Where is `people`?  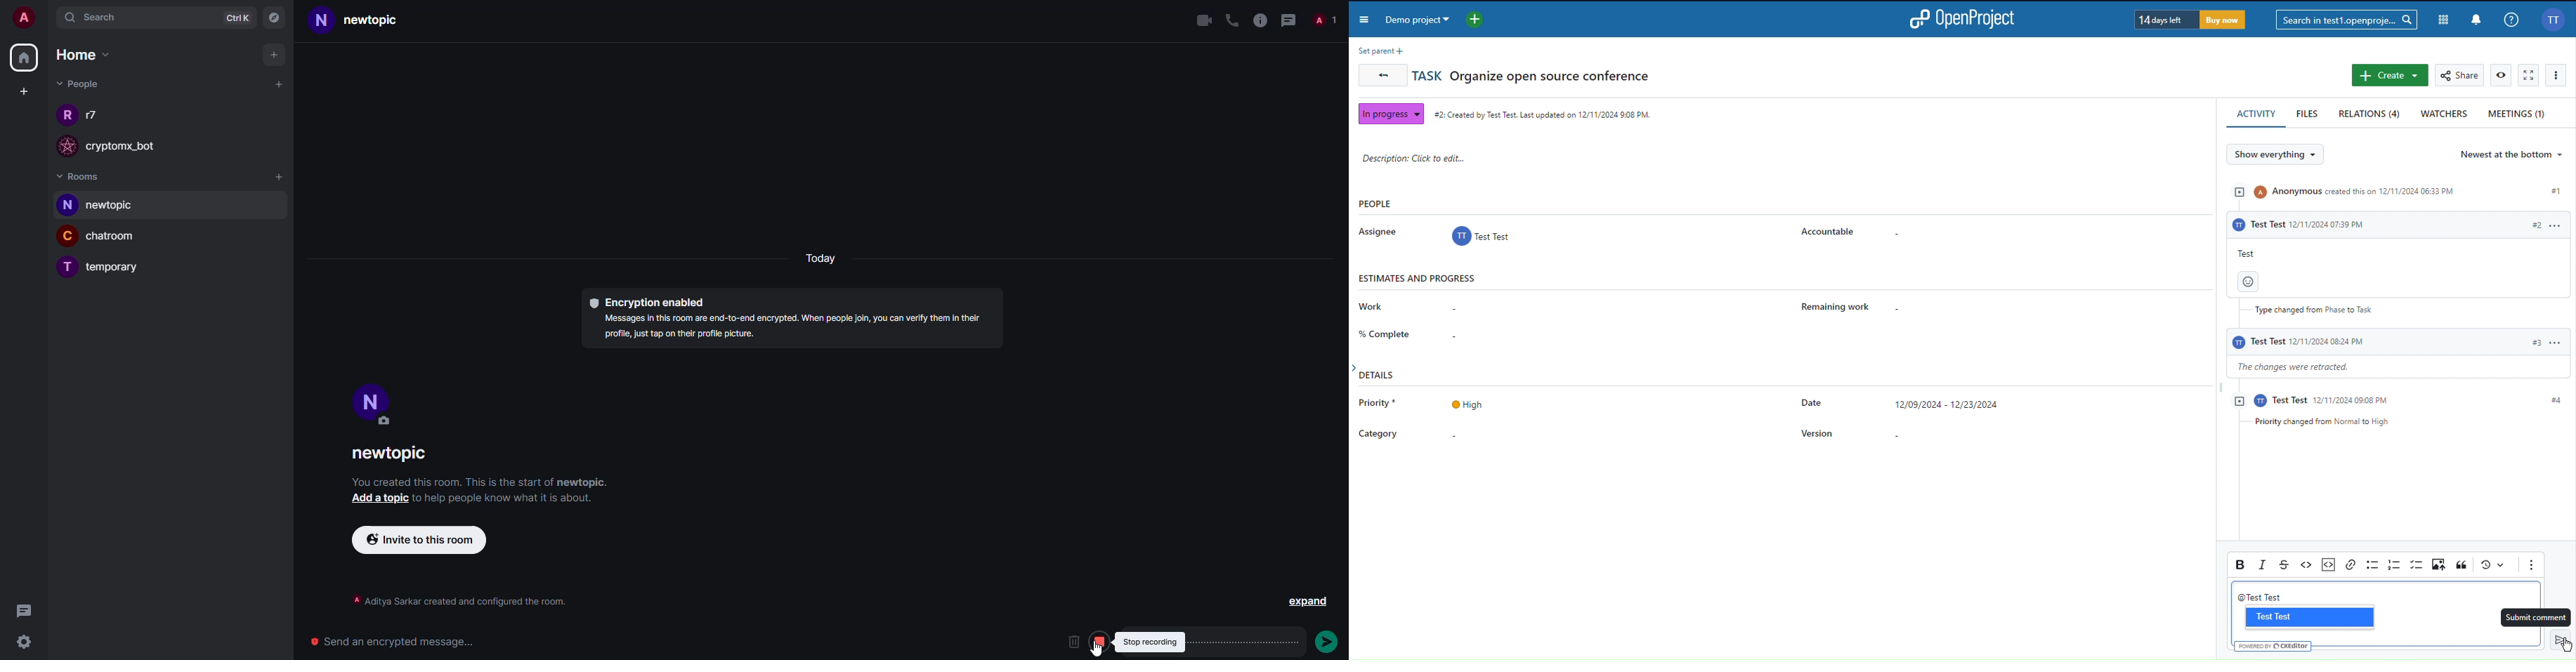 people is located at coordinates (1325, 20).